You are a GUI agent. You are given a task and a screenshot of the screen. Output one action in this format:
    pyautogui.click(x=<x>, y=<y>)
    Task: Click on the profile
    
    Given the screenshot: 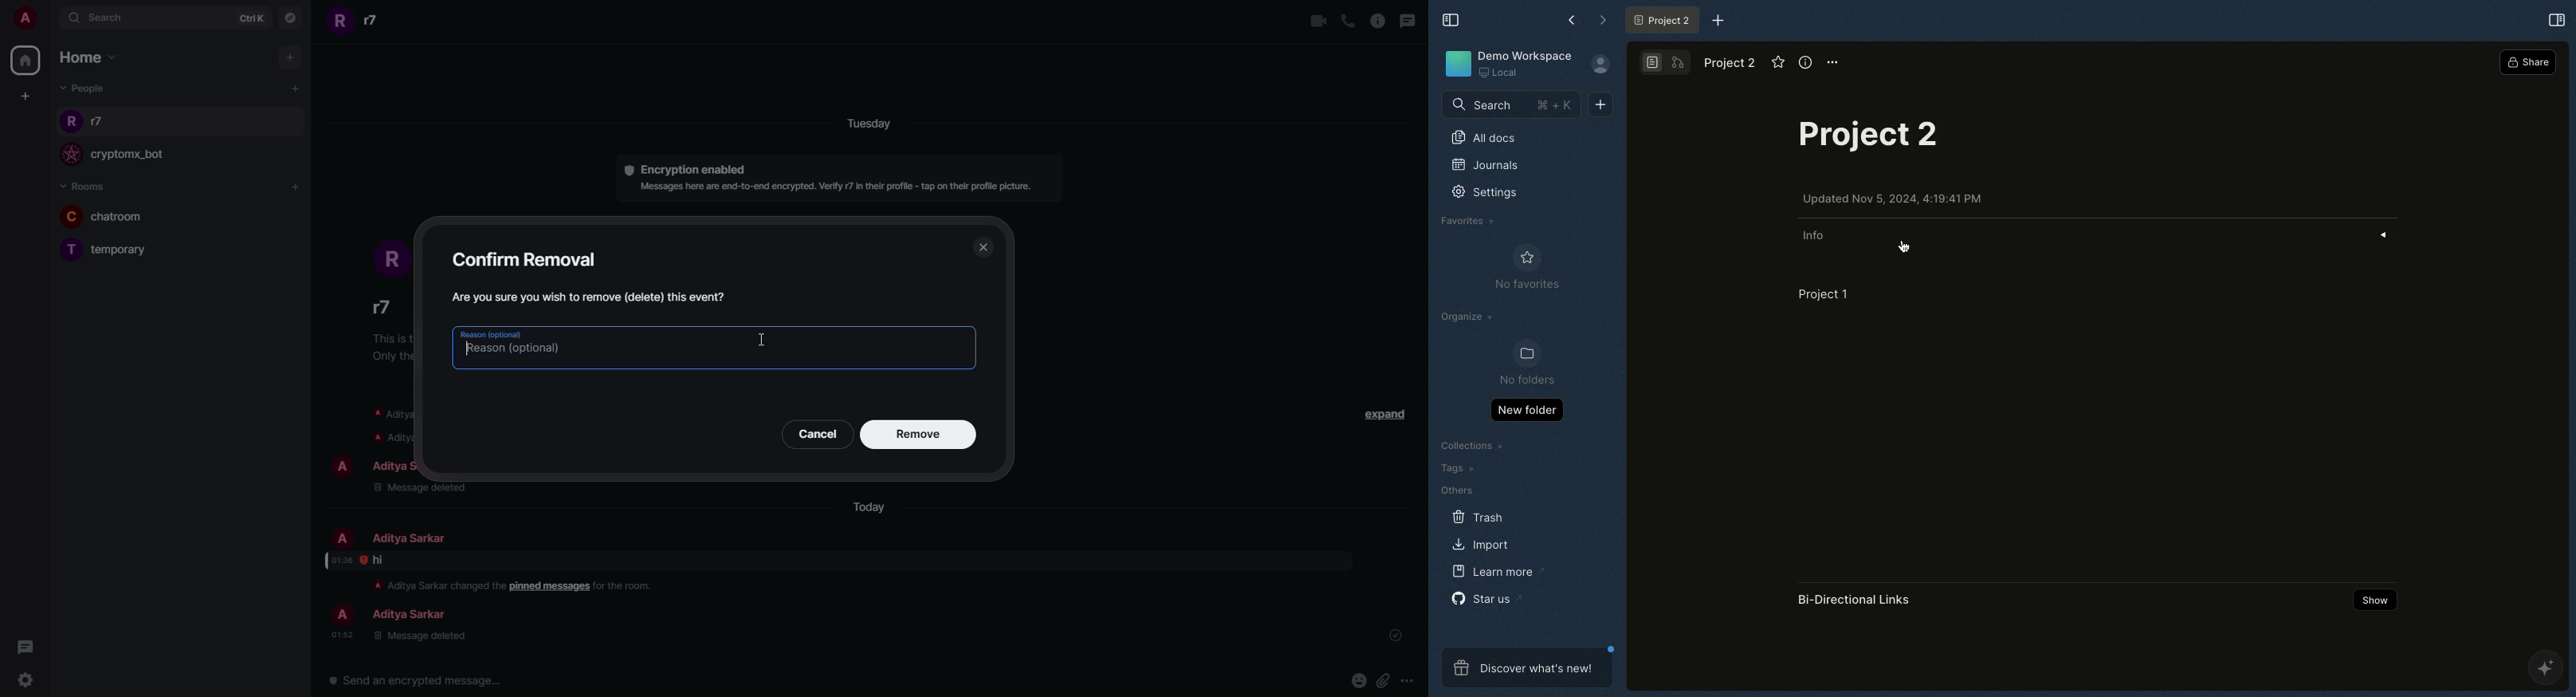 What is the action you would take?
    pyautogui.click(x=72, y=249)
    